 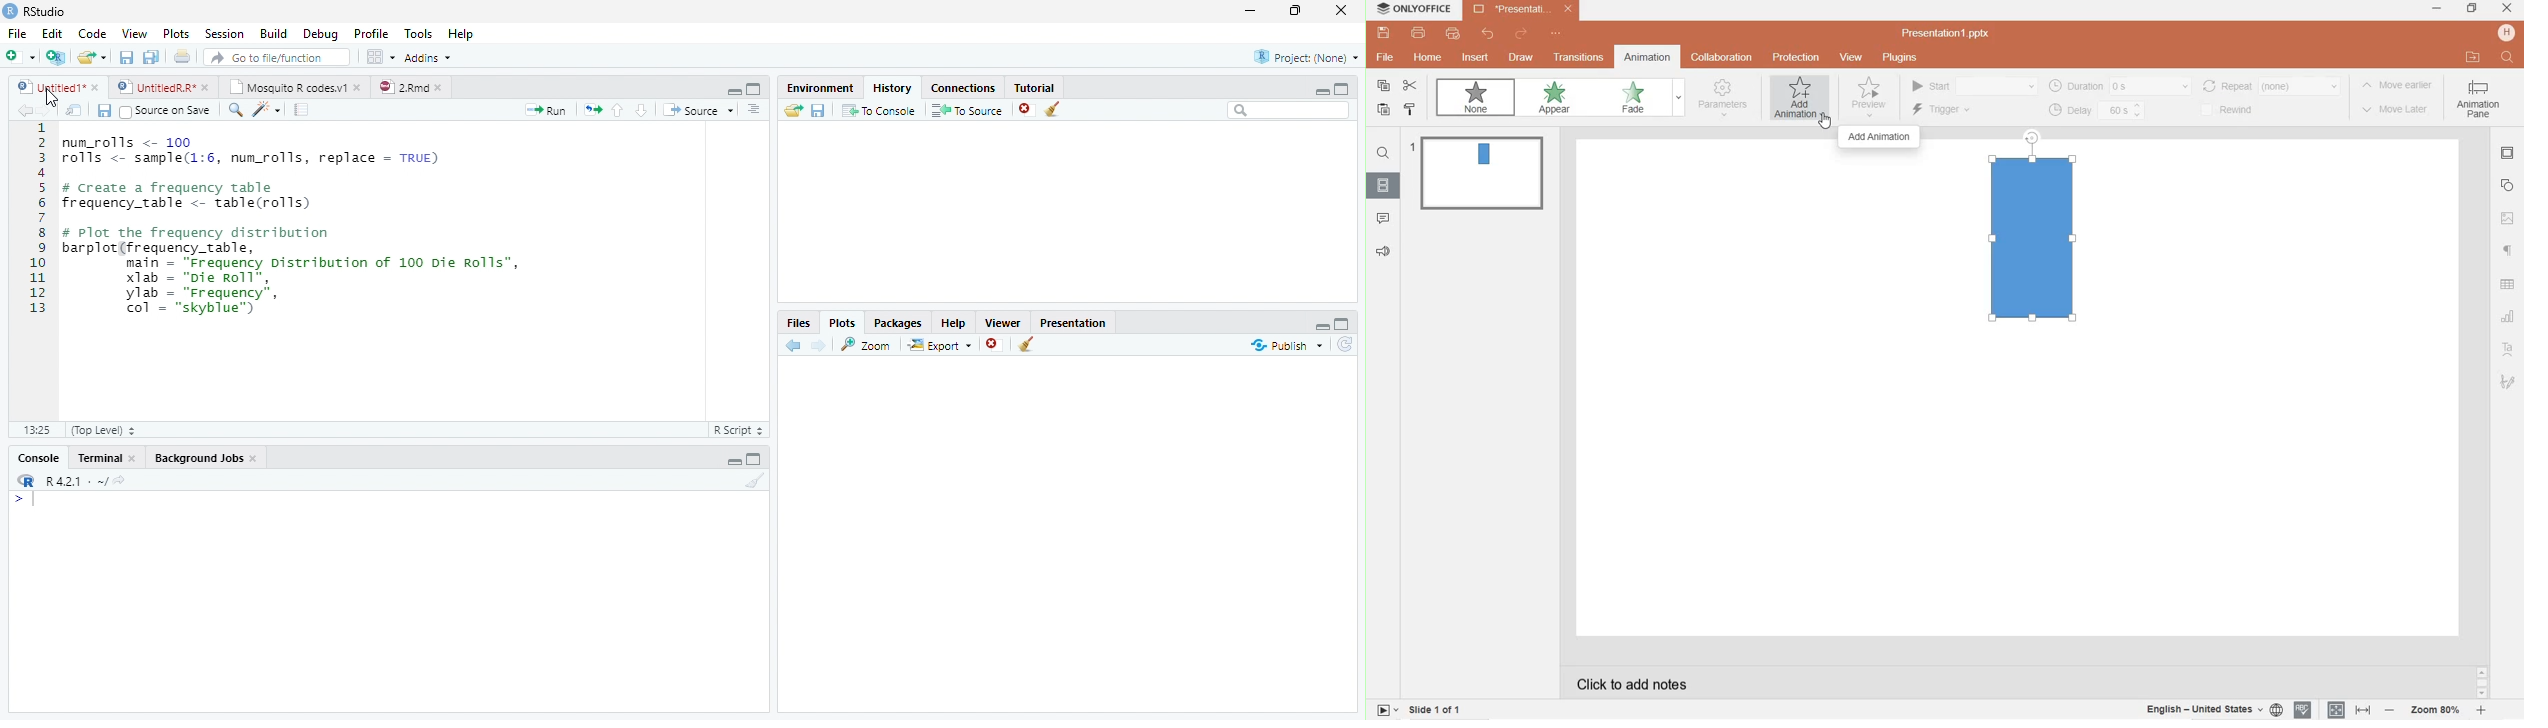 I want to click on Save current file, so click(x=126, y=57).